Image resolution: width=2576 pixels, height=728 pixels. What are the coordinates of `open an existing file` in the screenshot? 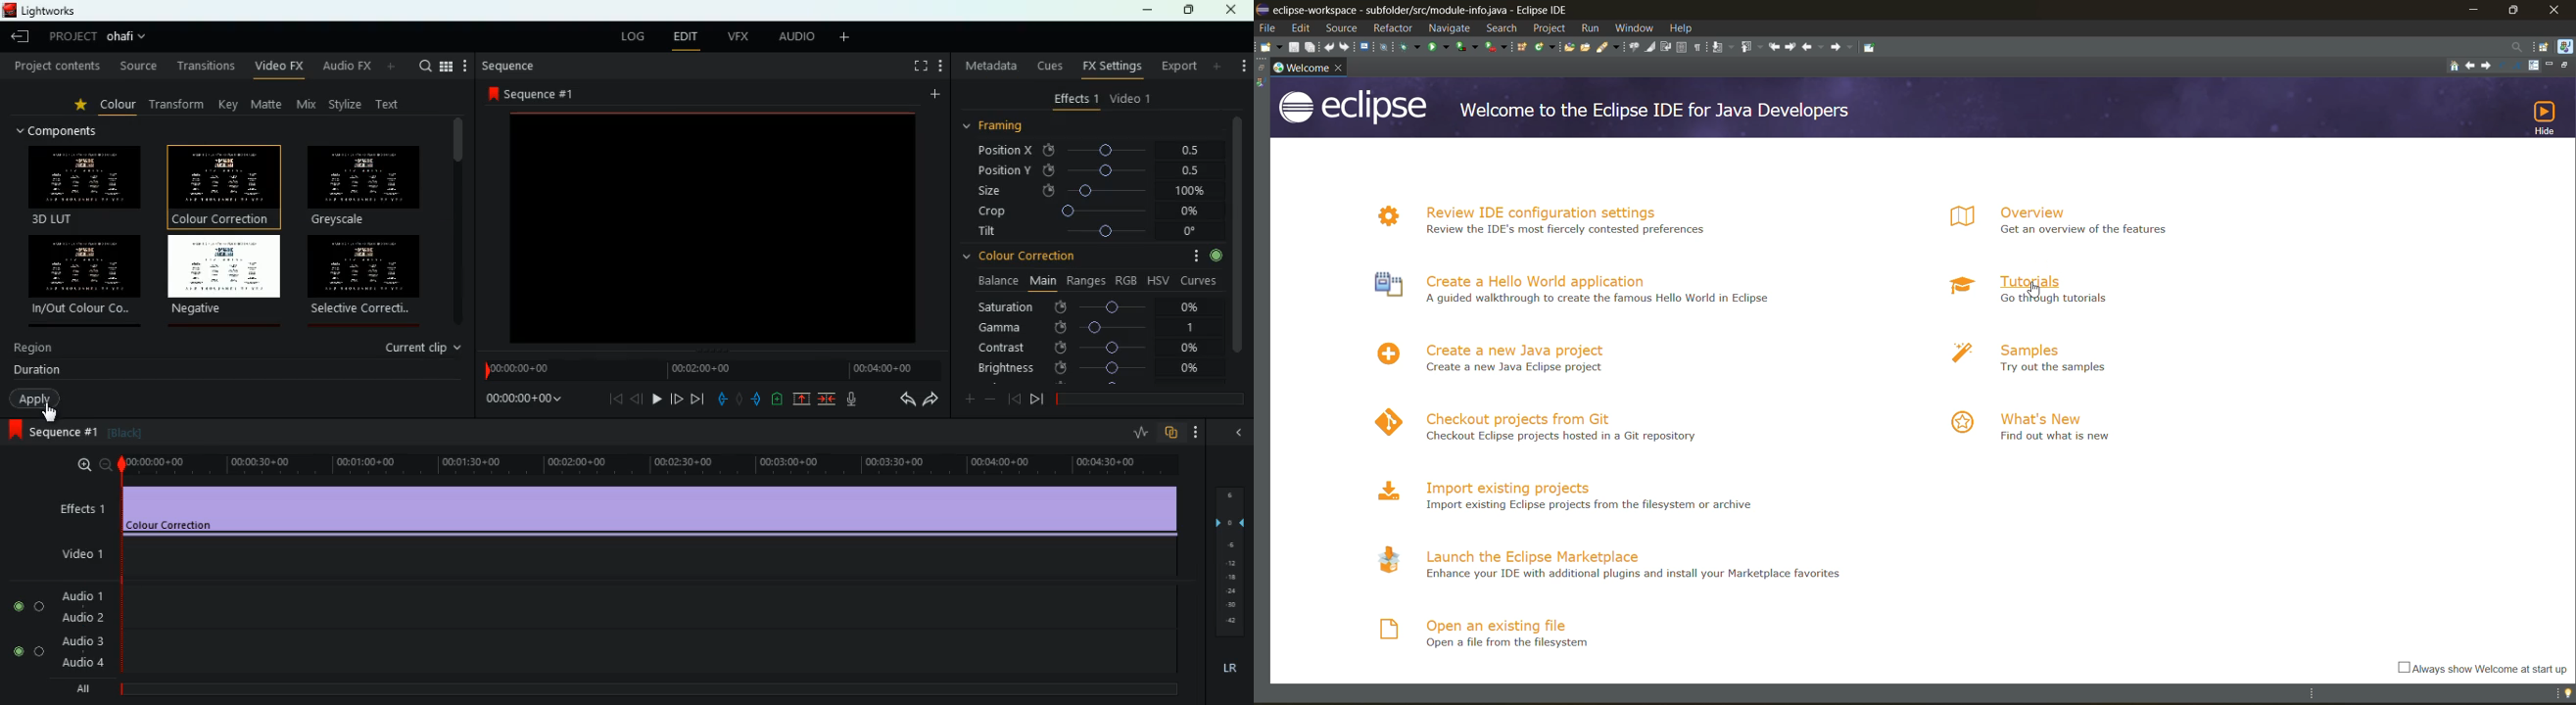 It's located at (1498, 635).